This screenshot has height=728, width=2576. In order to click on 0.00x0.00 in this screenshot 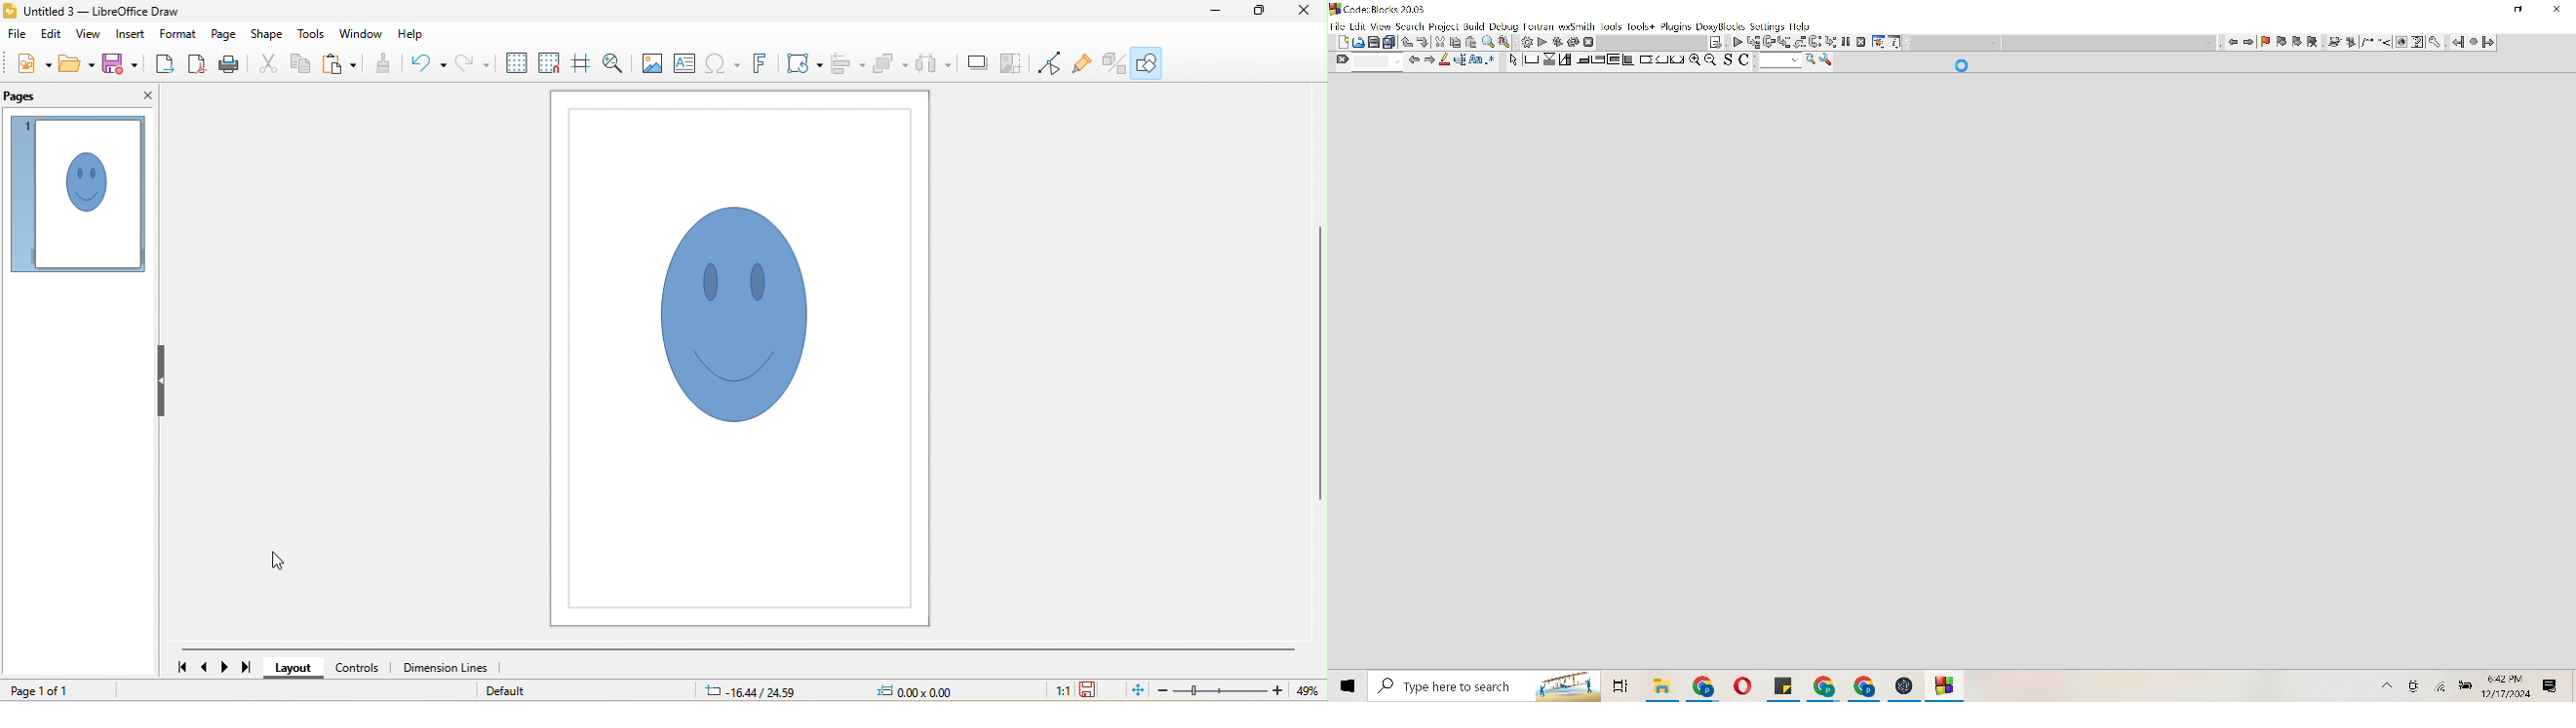, I will do `click(918, 692)`.